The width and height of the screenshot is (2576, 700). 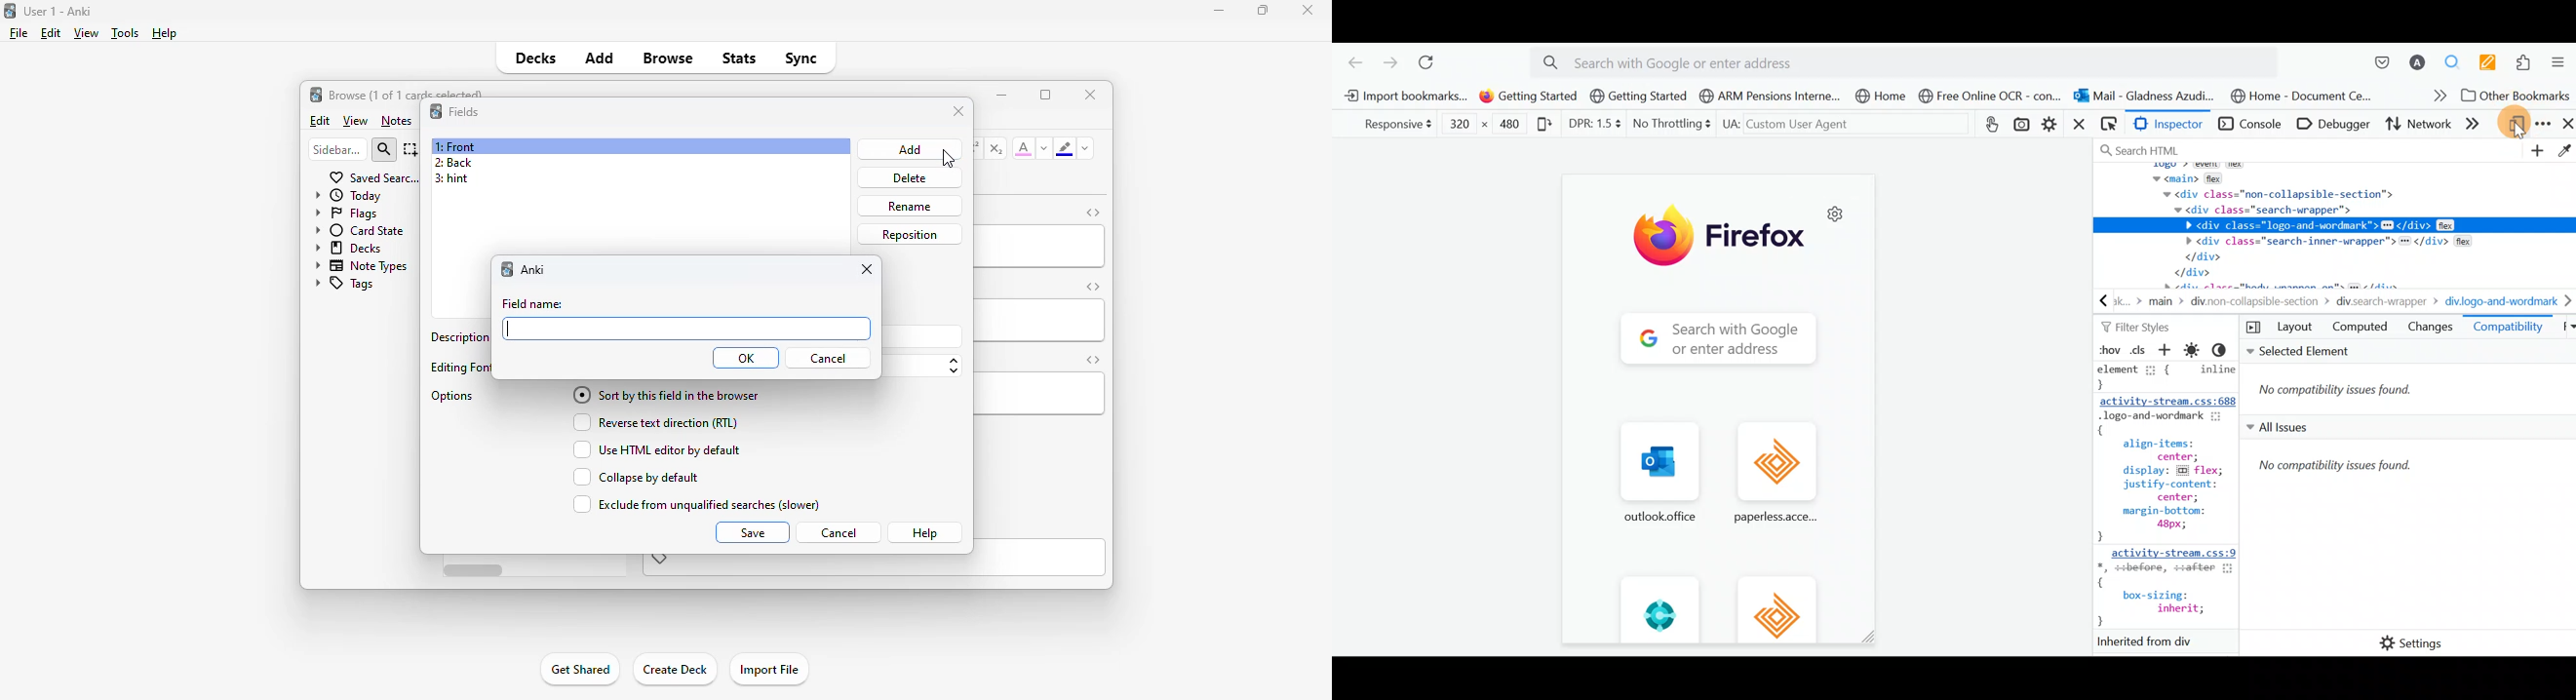 I want to click on minimize, so click(x=1001, y=94).